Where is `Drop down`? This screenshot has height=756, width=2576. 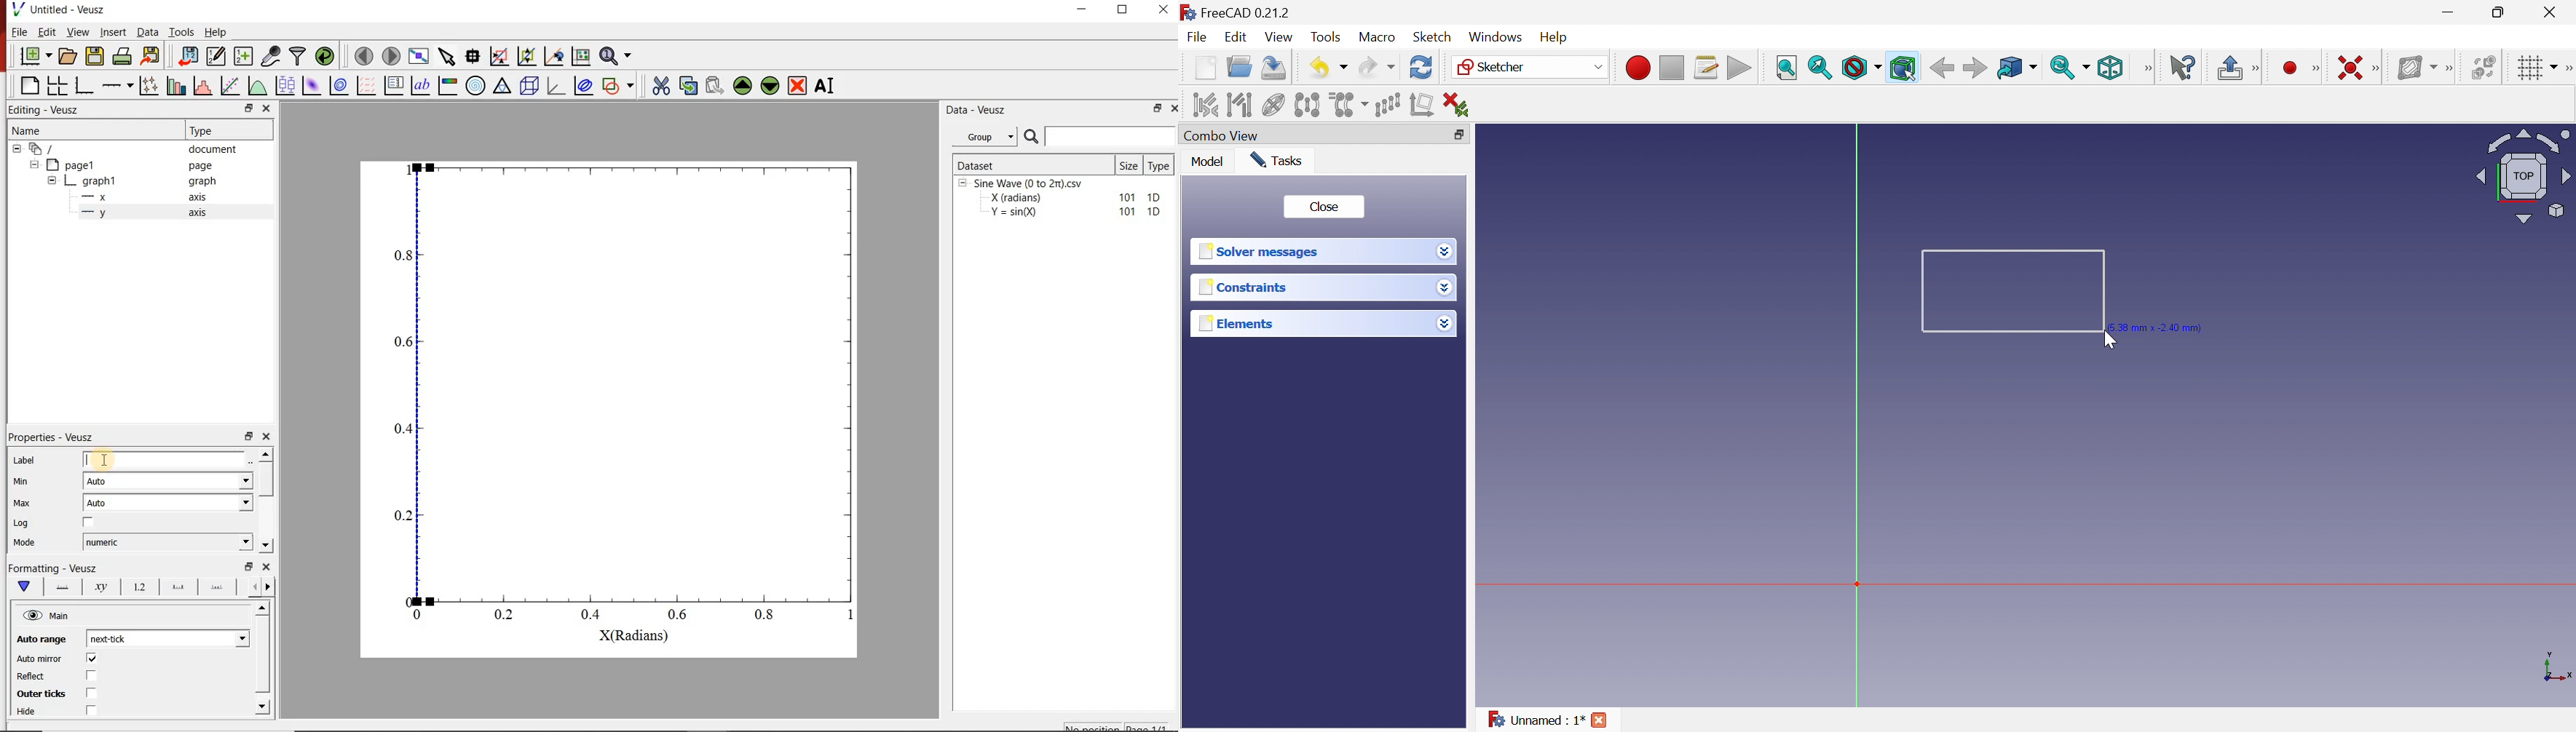
Drop down is located at coordinates (1447, 252).